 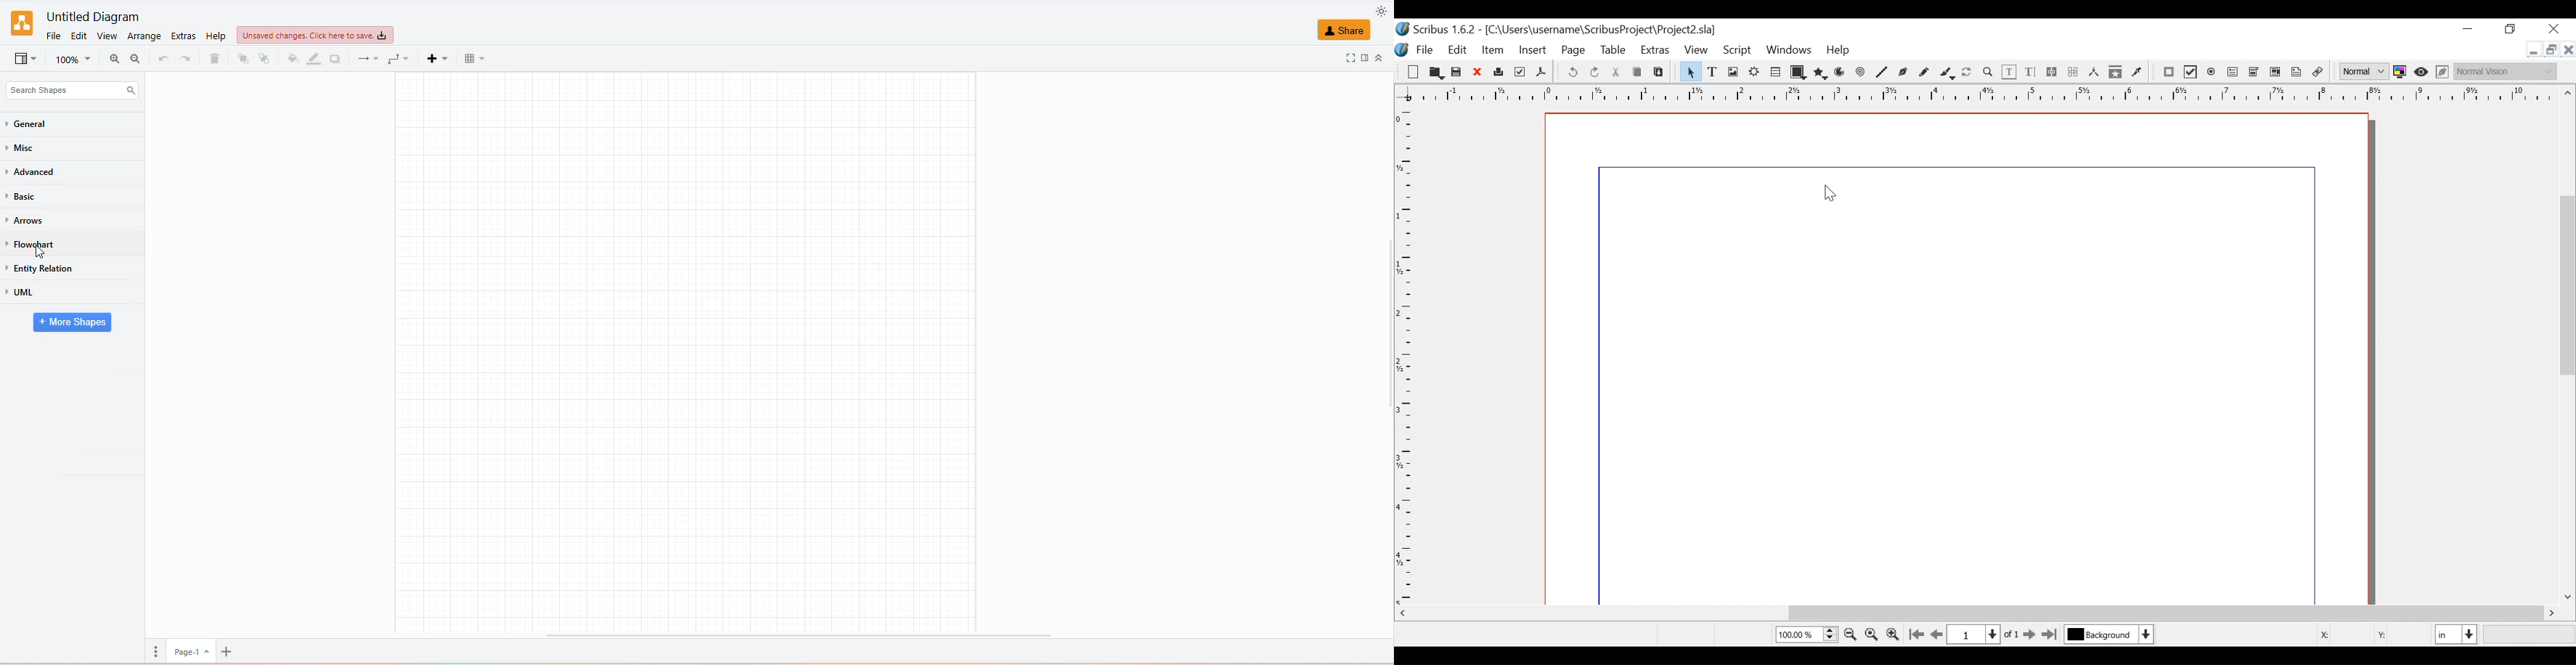 I want to click on Unlink Text frame, so click(x=2073, y=72).